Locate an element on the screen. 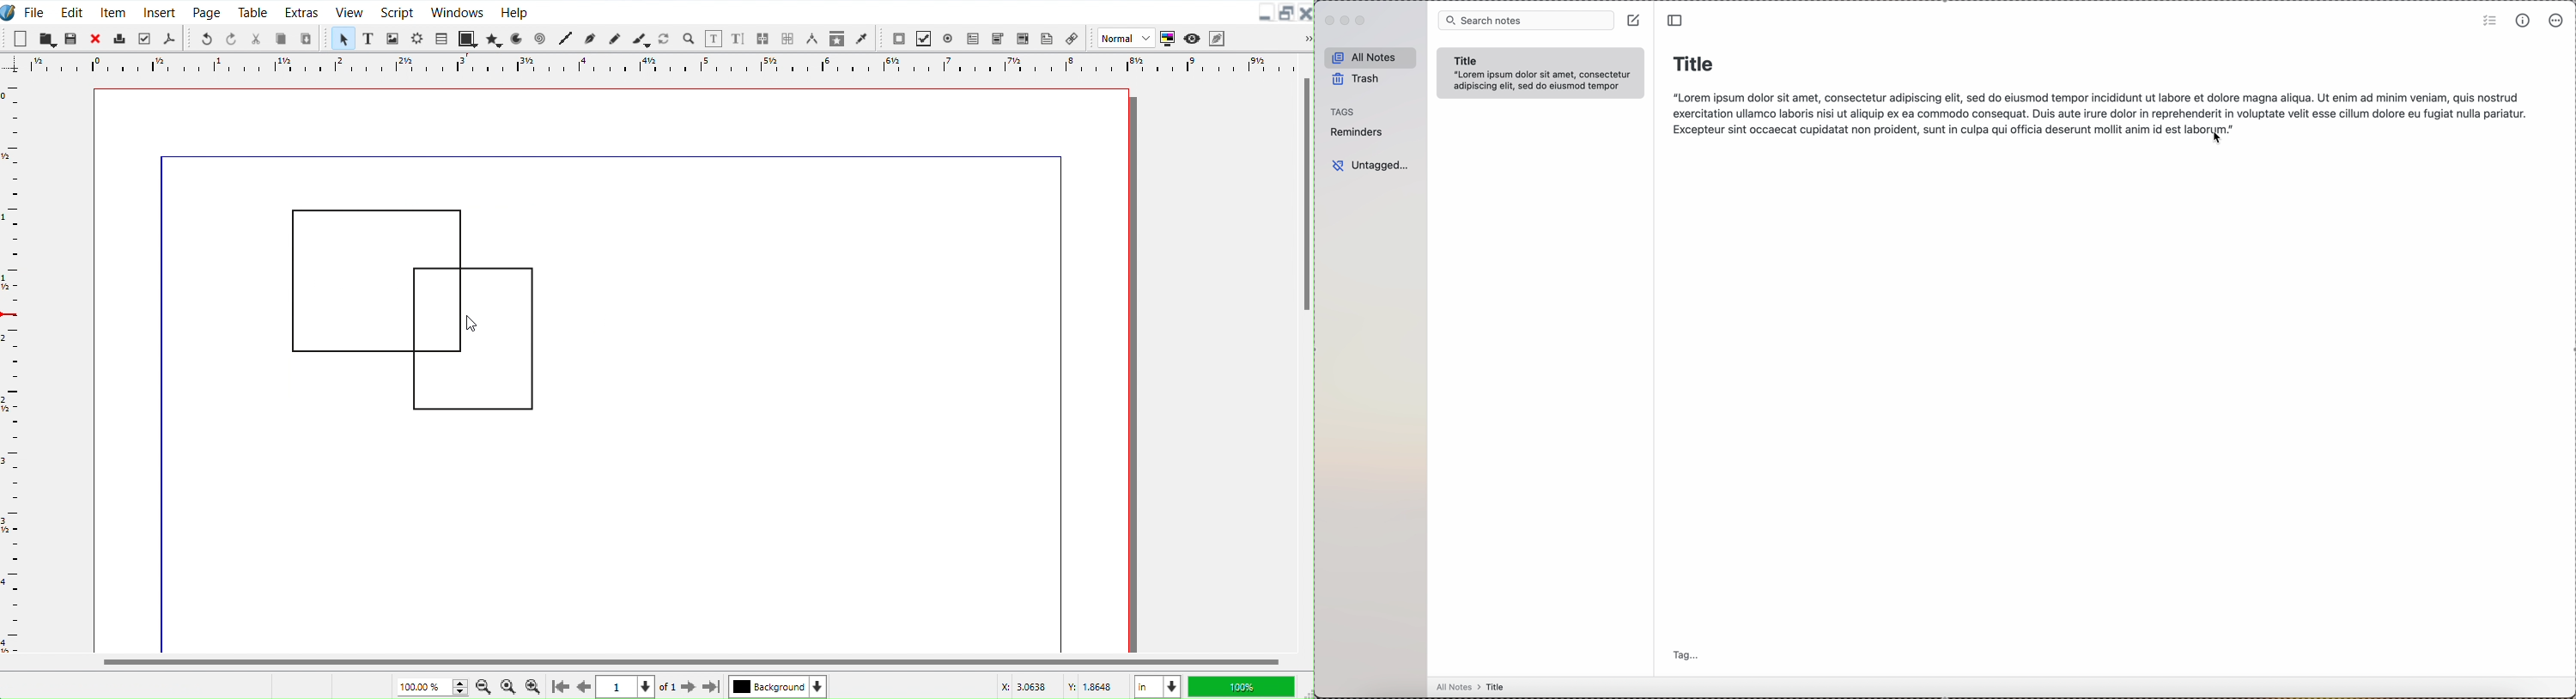  Minimize is located at coordinates (1266, 11).